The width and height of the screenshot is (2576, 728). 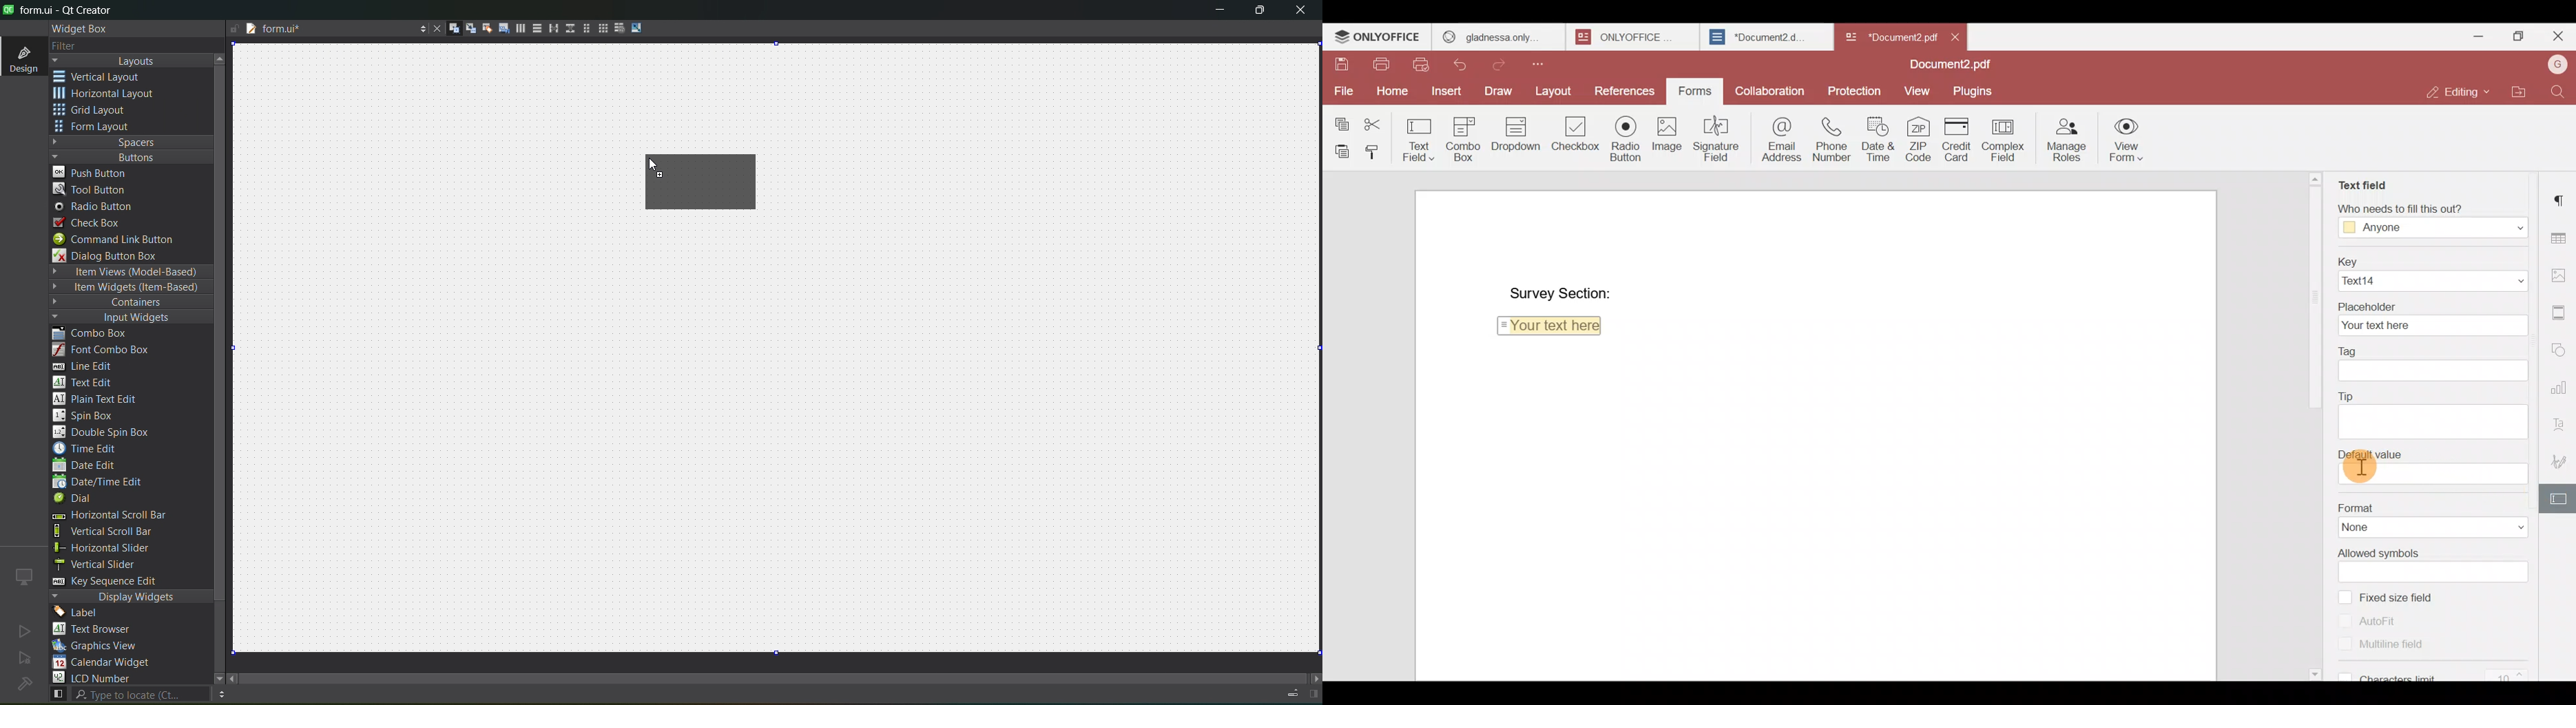 I want to click on Survey Section:, so click(x=1561, y=288).